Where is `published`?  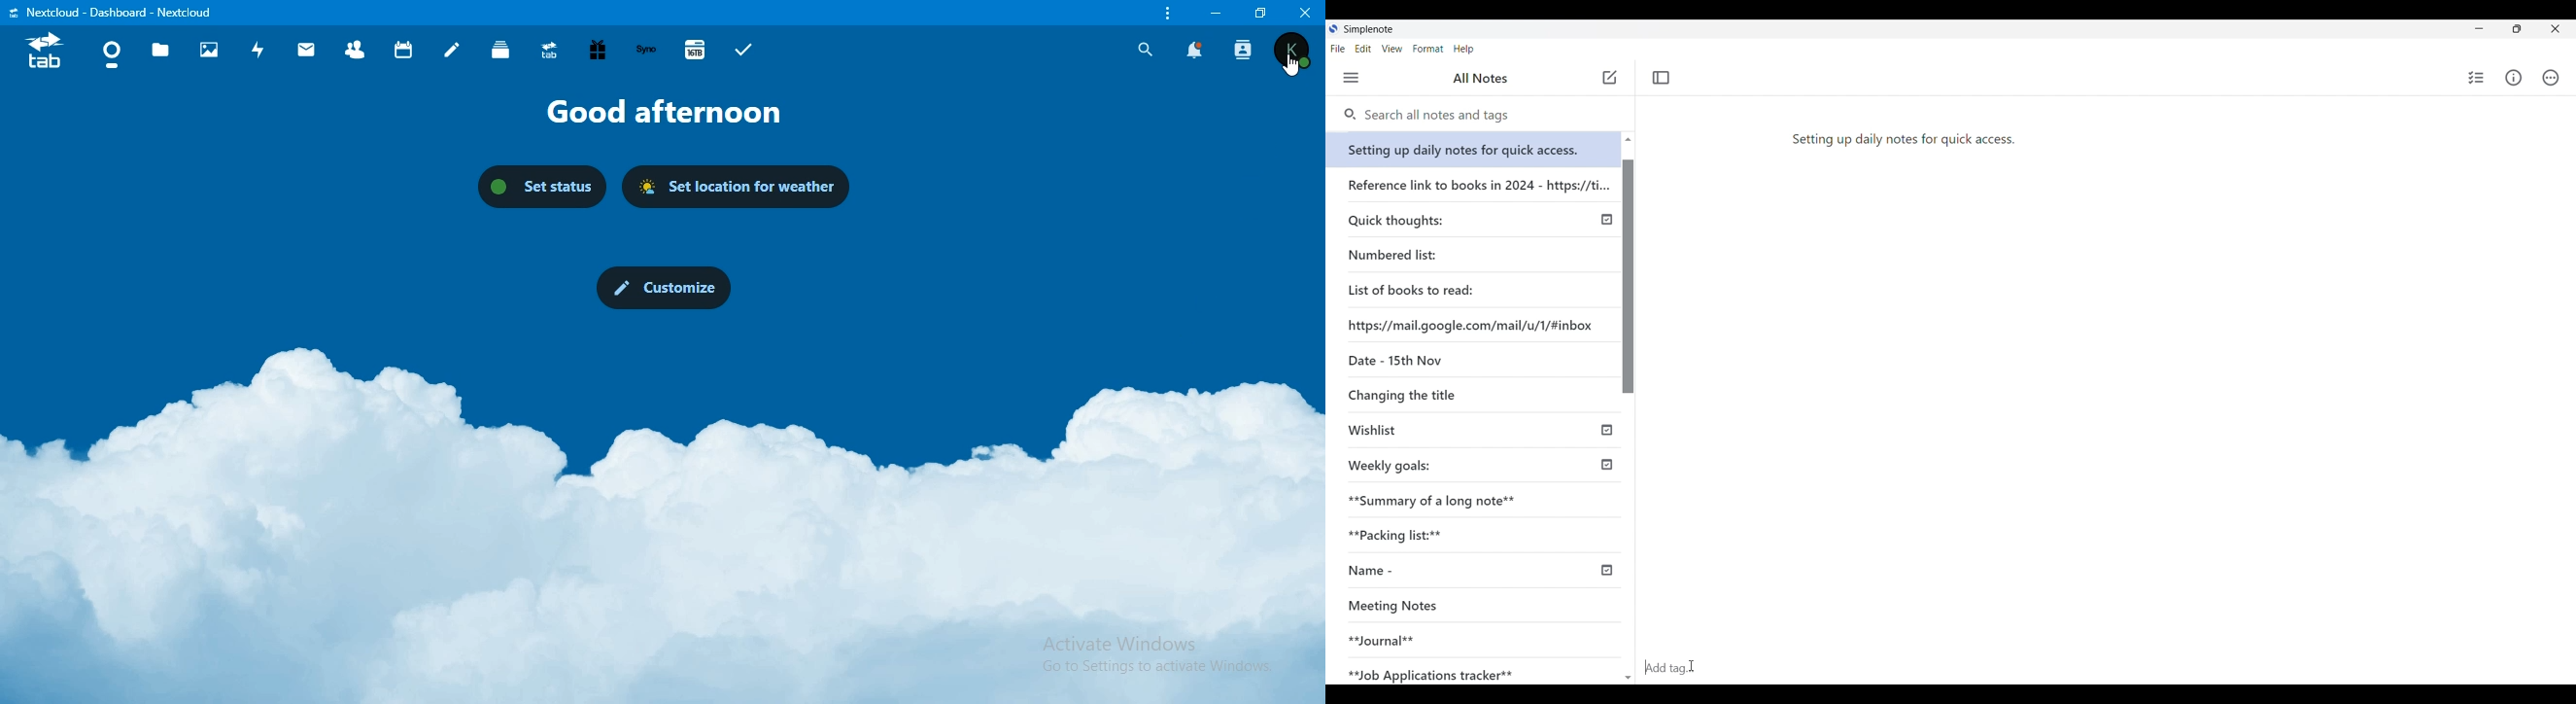
published is located at coordinates (1607, 465).